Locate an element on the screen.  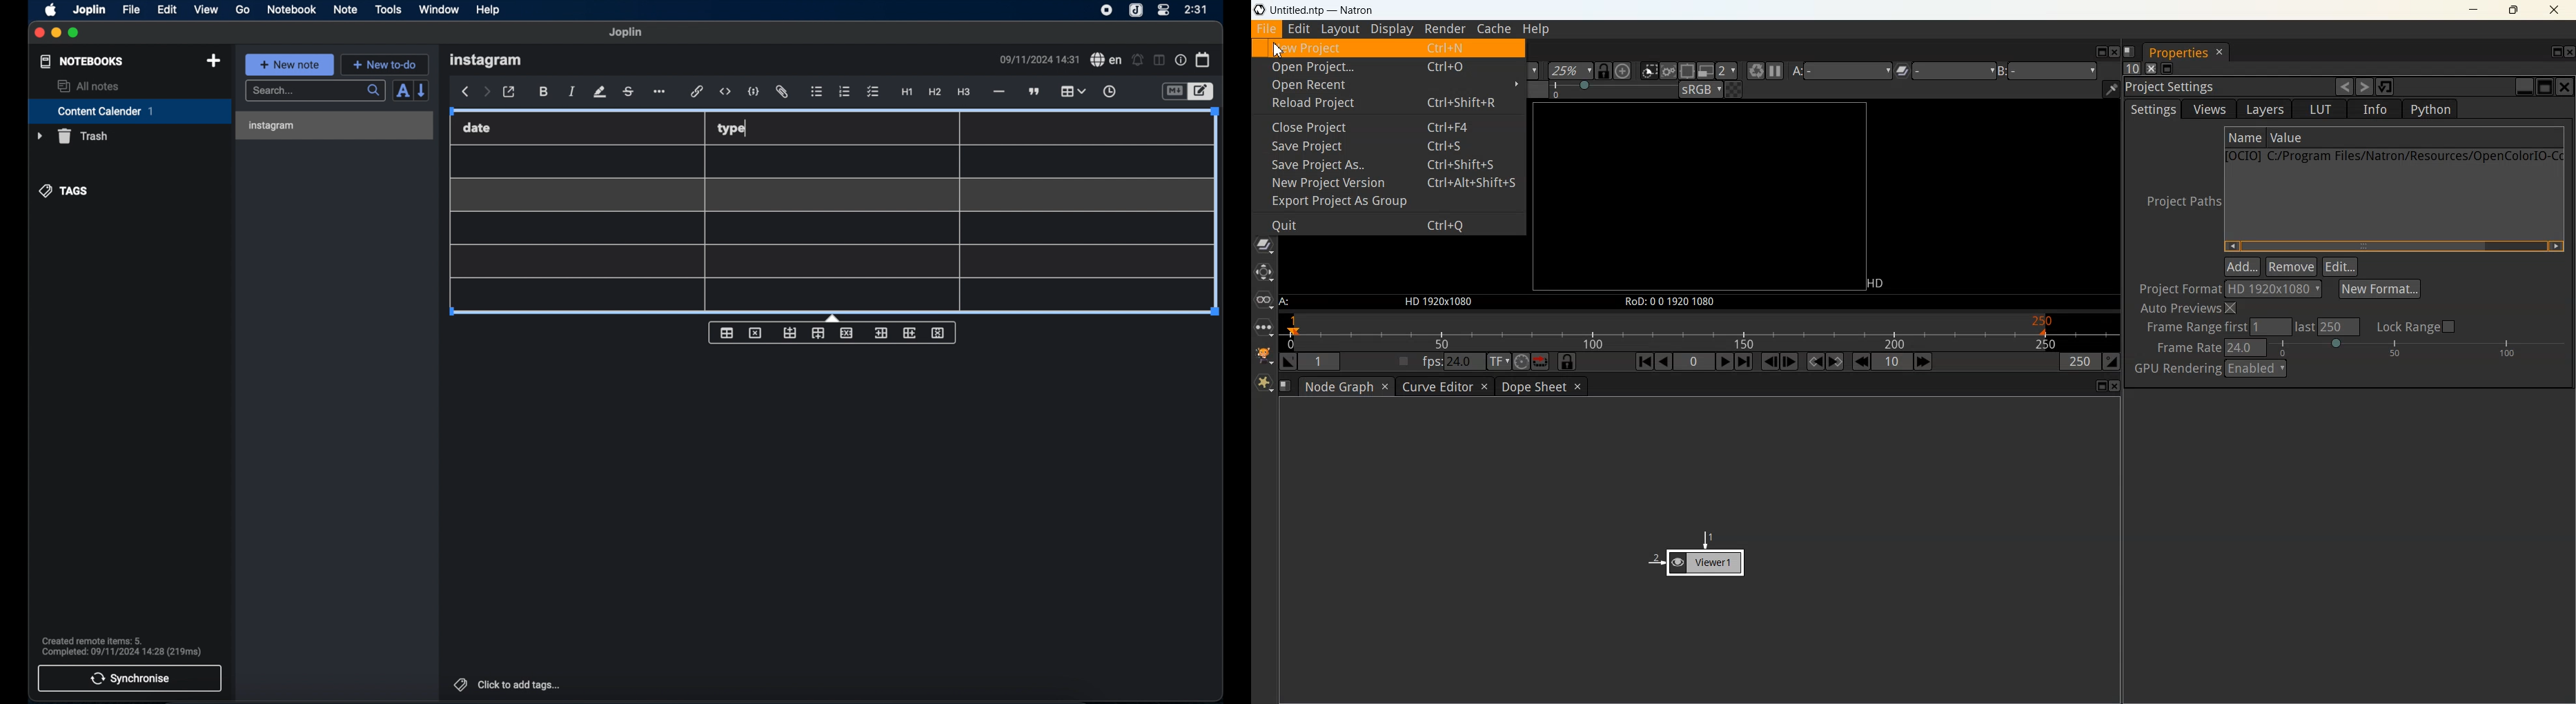
italic is located at coordinates (572, 92).